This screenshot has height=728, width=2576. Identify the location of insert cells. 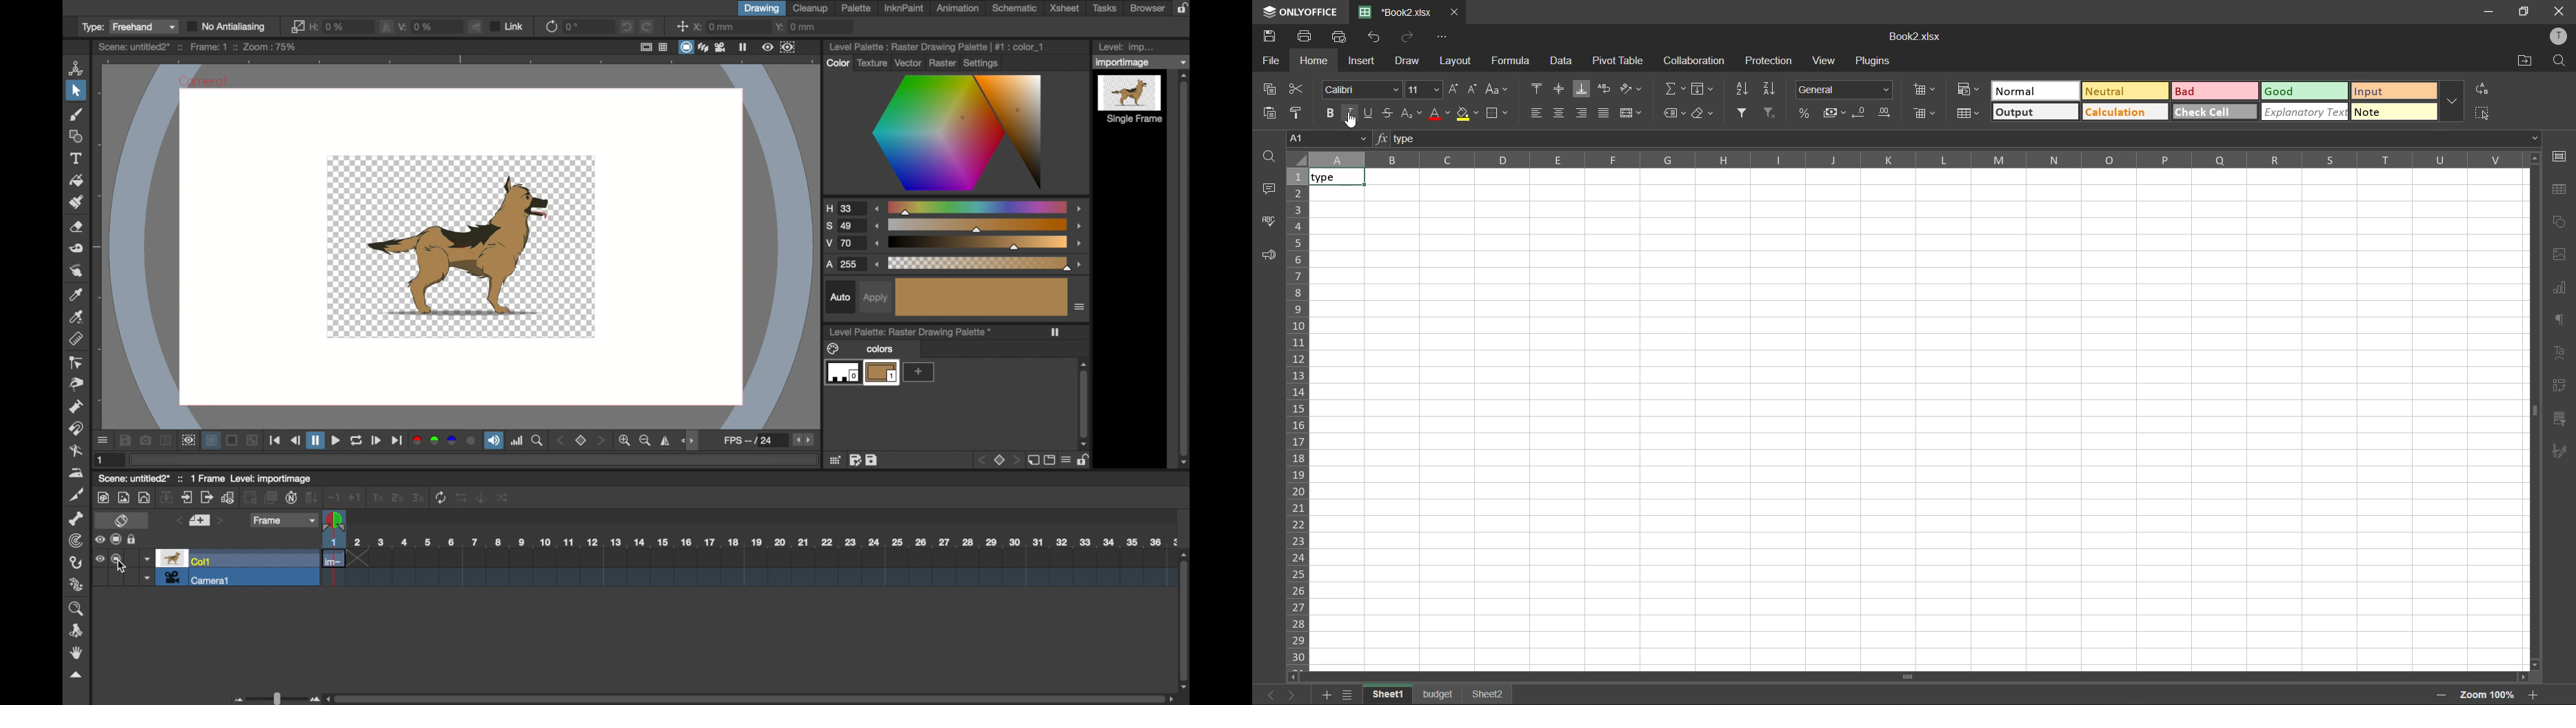
(1923, 88).